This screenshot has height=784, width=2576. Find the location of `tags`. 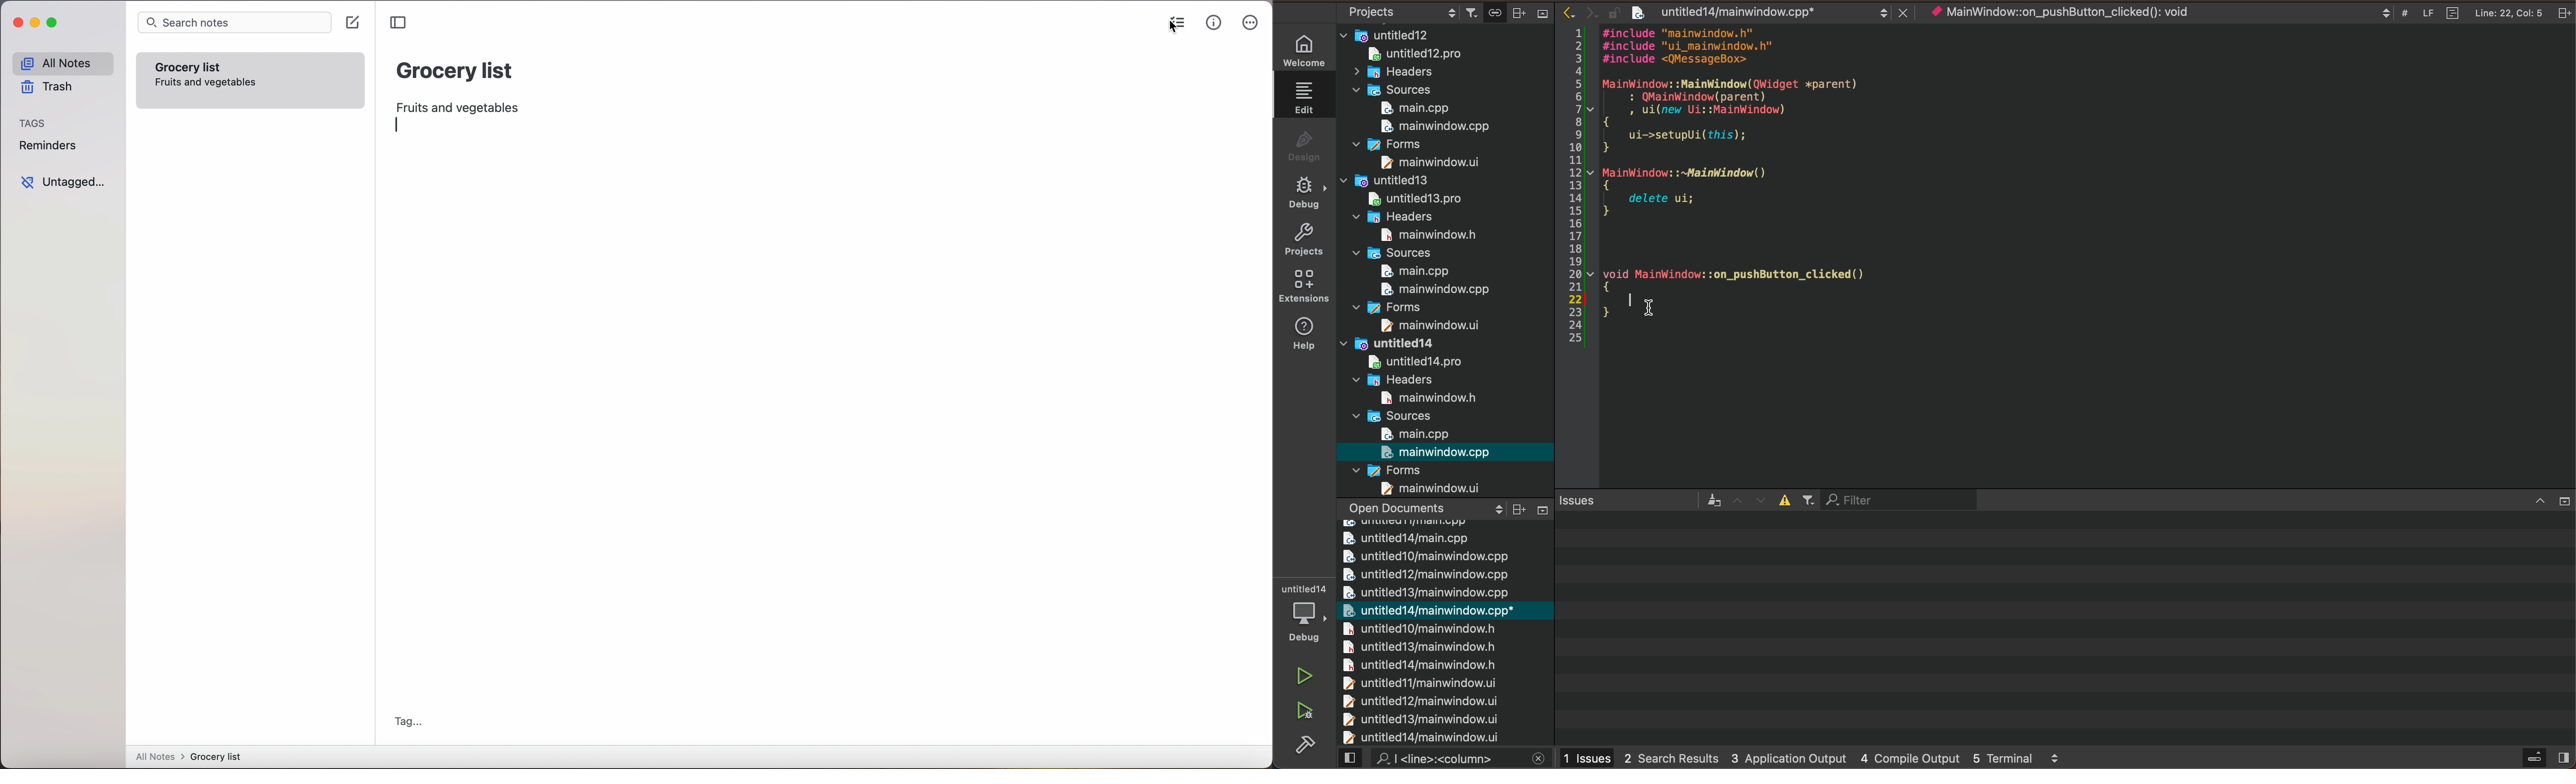

tags is located at coordinates (33, 124).